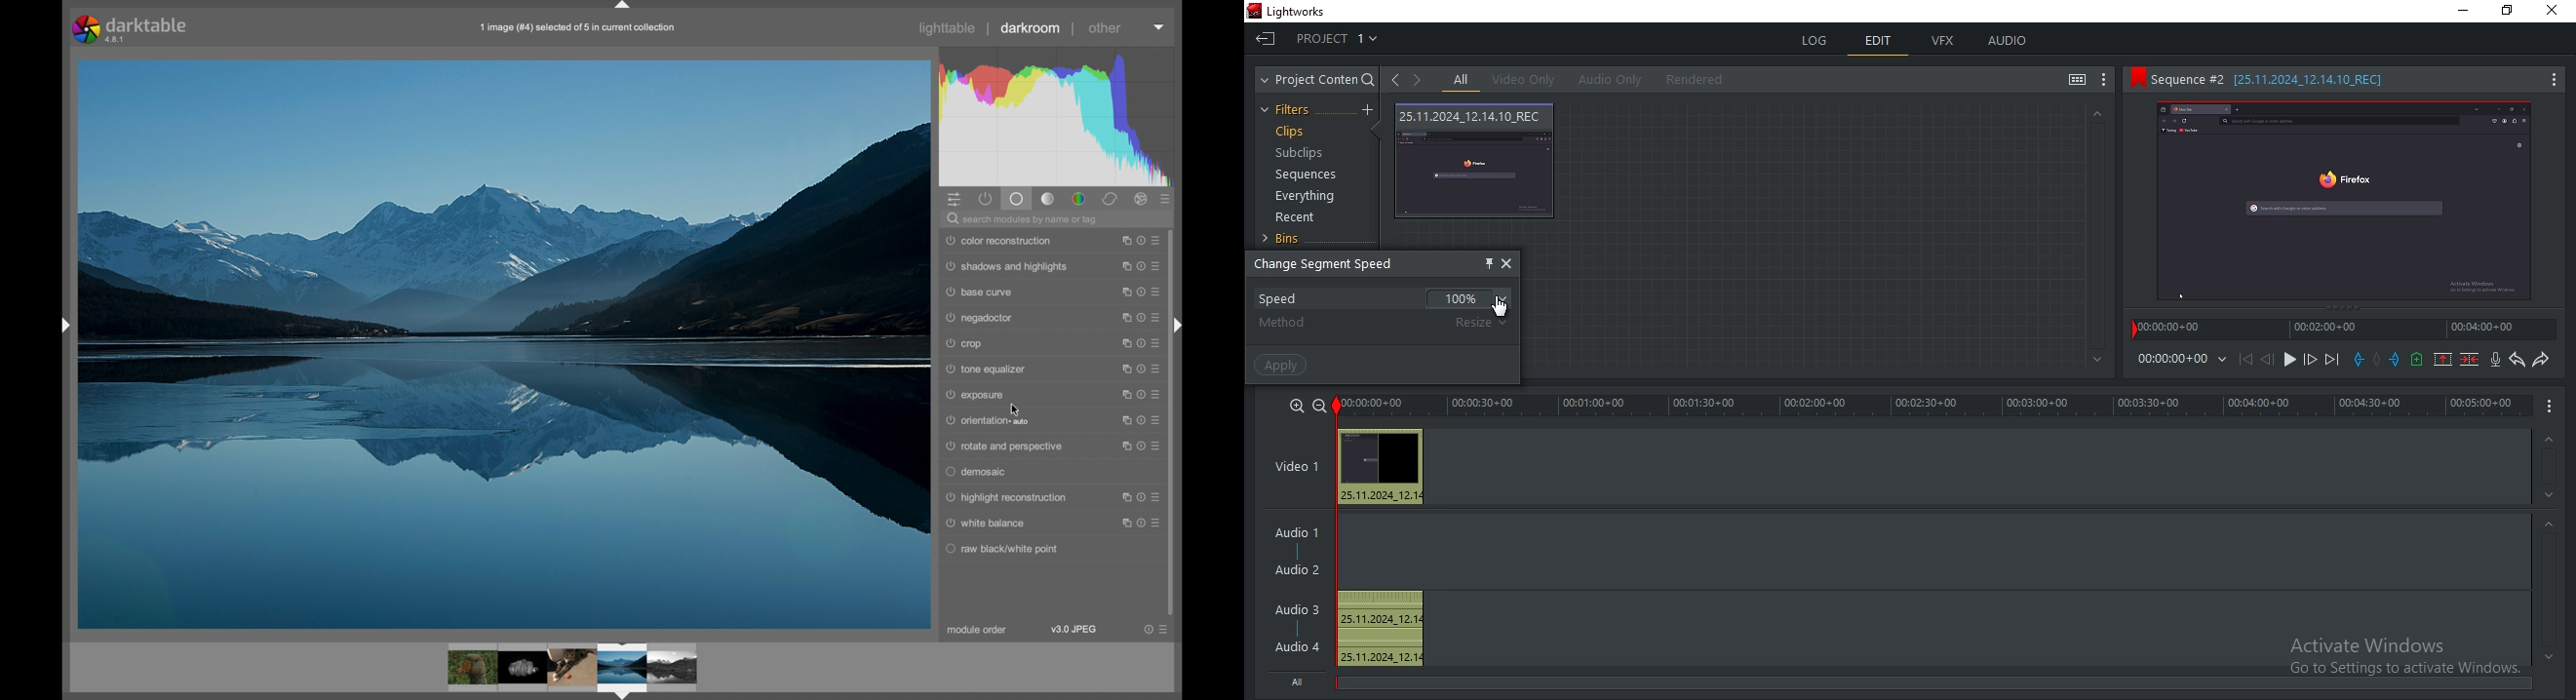 The width and height of the screenshot is (2576, 700). I want to click on , so click(2078, 80).